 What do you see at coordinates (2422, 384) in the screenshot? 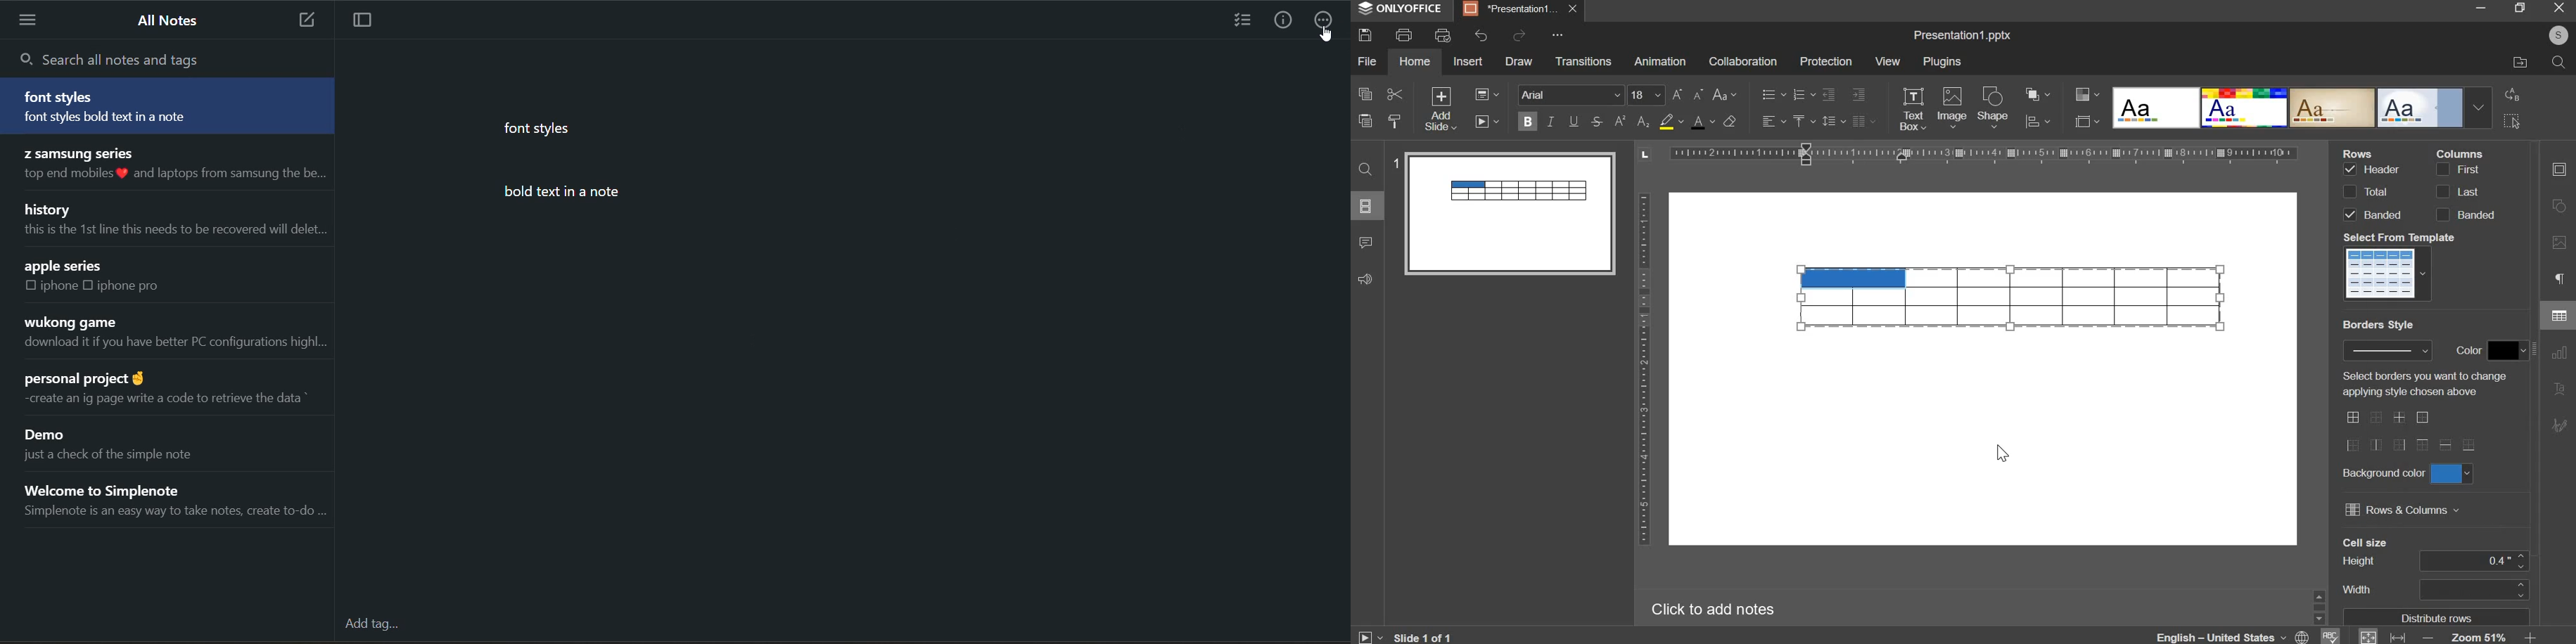
I see `Select borders you want to change applying style chosen above` at bounding box center [2422, 384].